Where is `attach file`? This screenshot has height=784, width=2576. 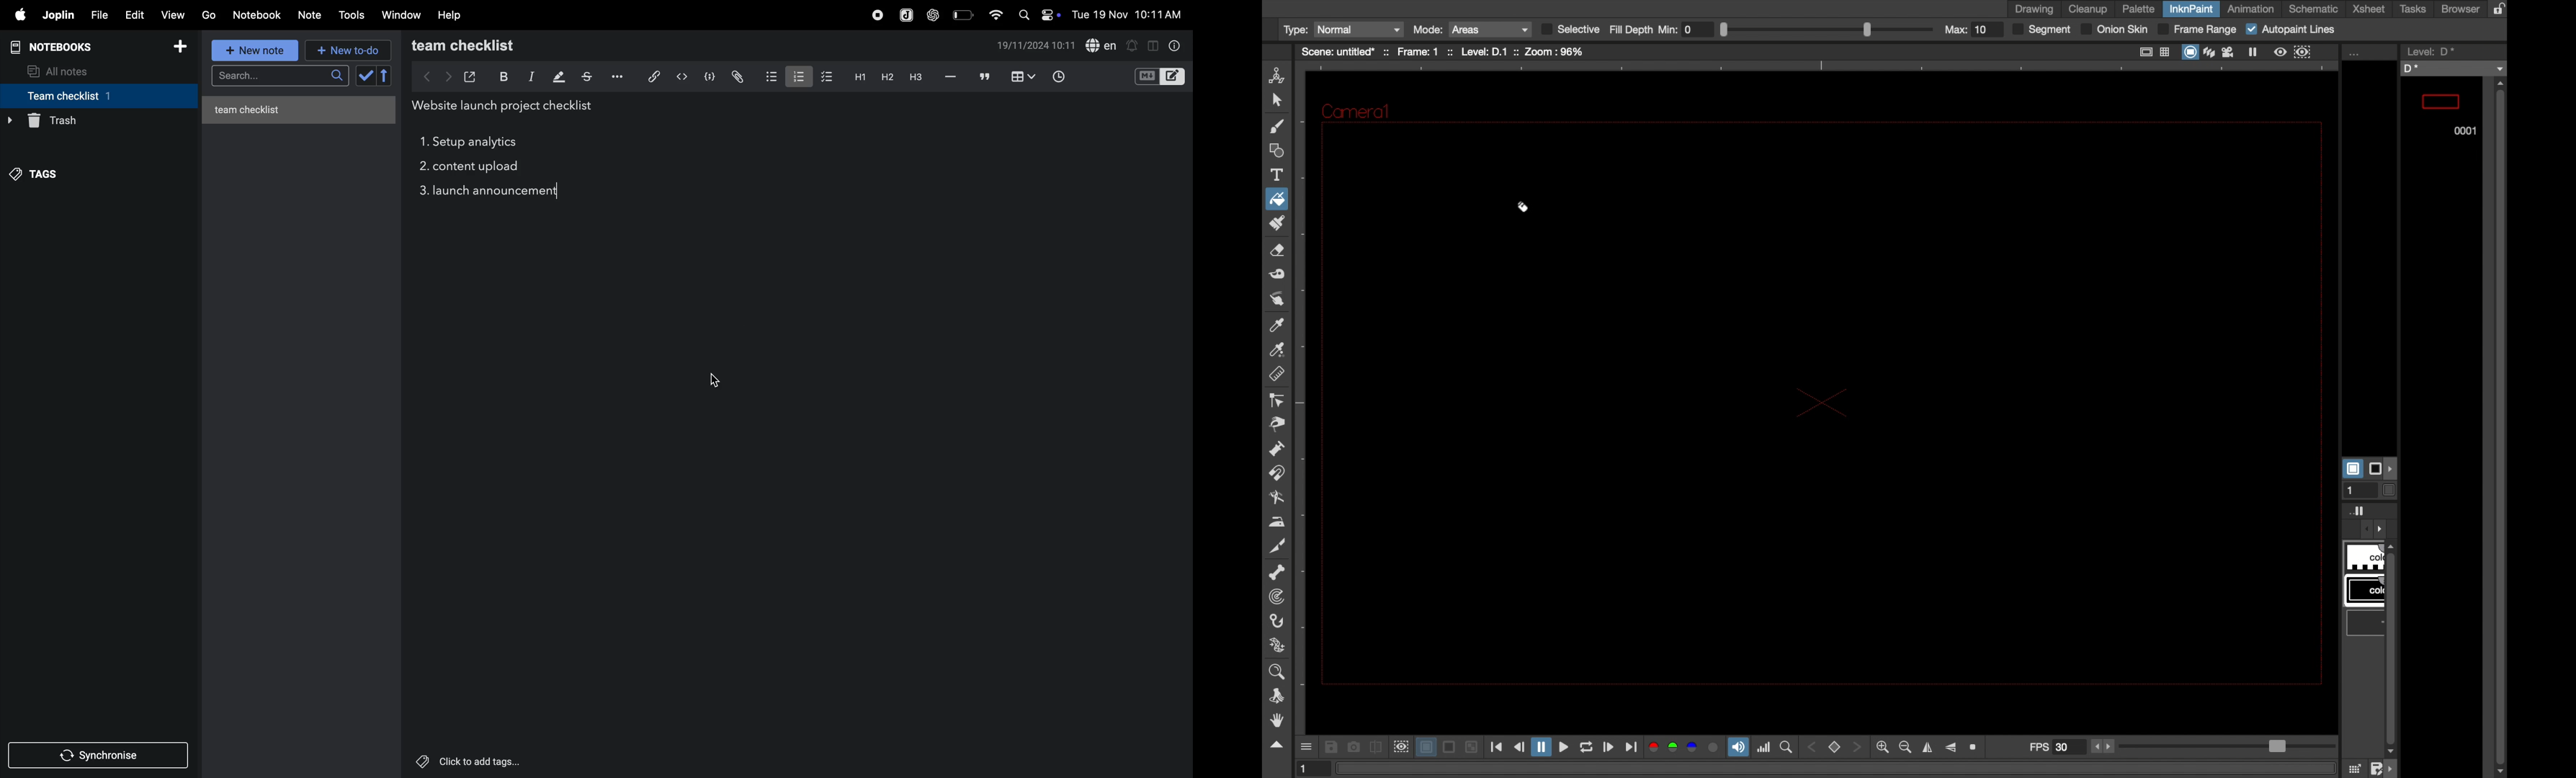 attach file is located at coordinates (736, 76).